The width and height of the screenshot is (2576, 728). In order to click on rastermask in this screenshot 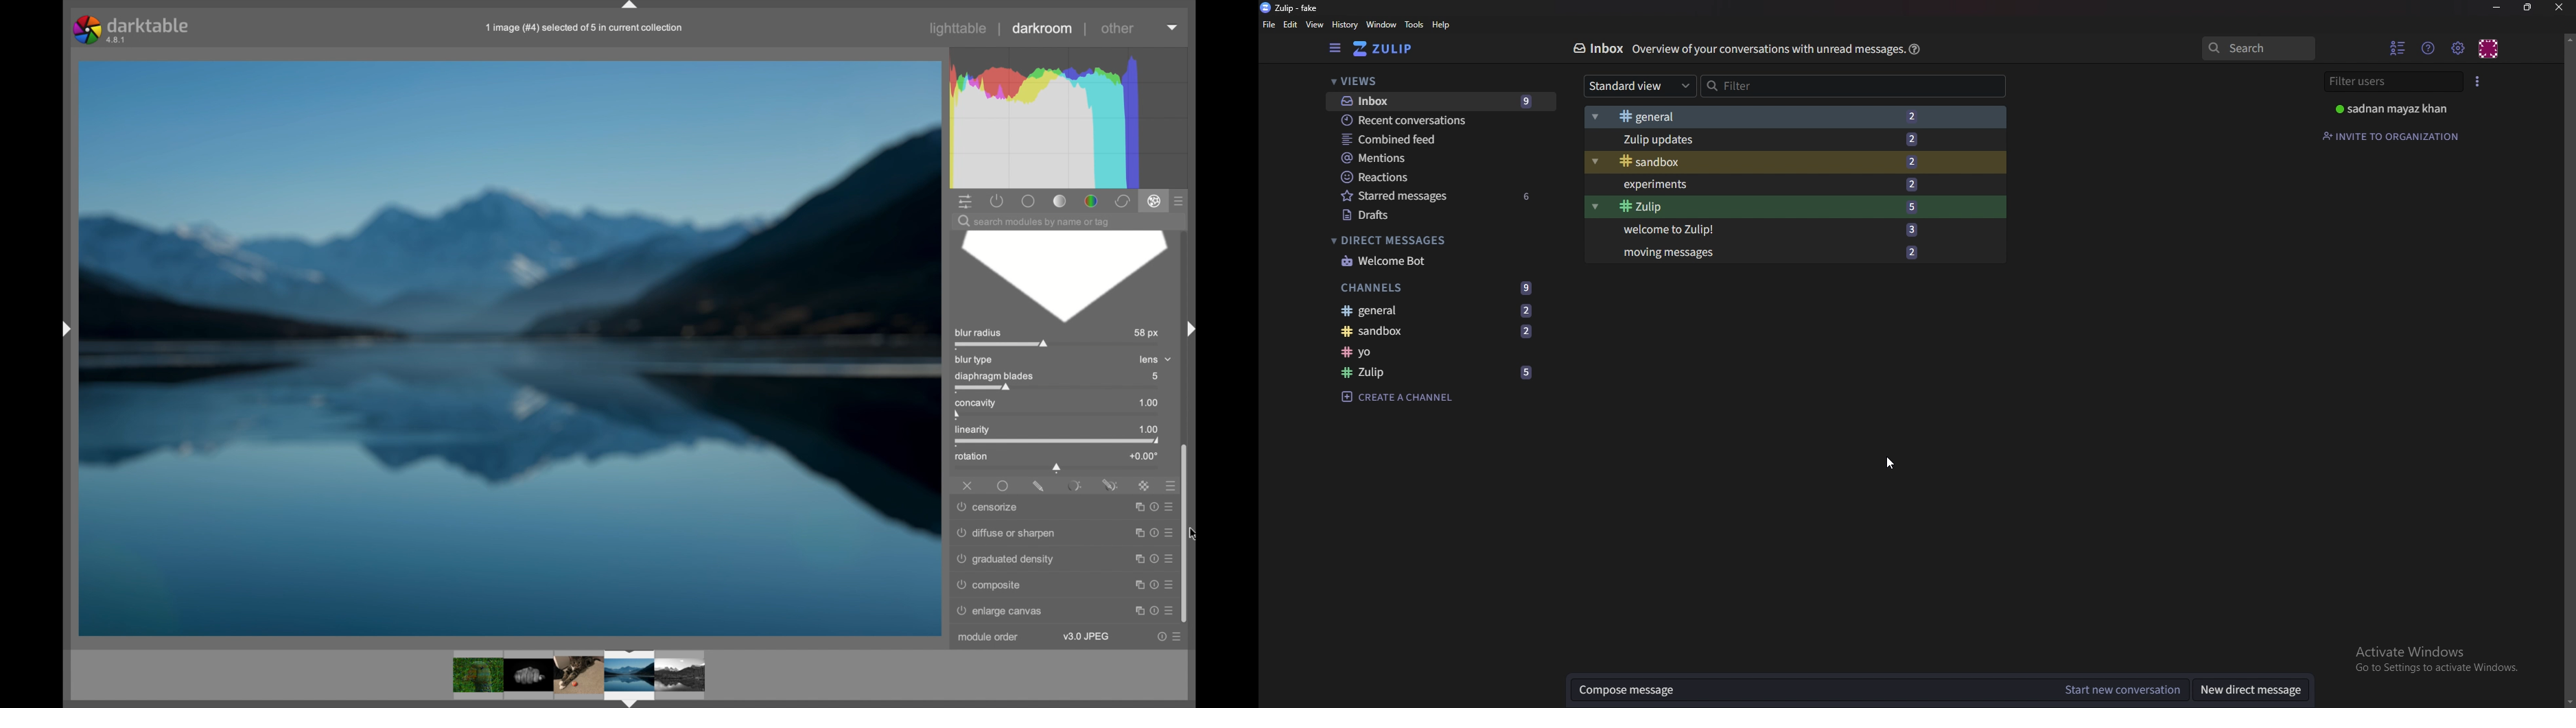, I will do `click(1144, 485)`.